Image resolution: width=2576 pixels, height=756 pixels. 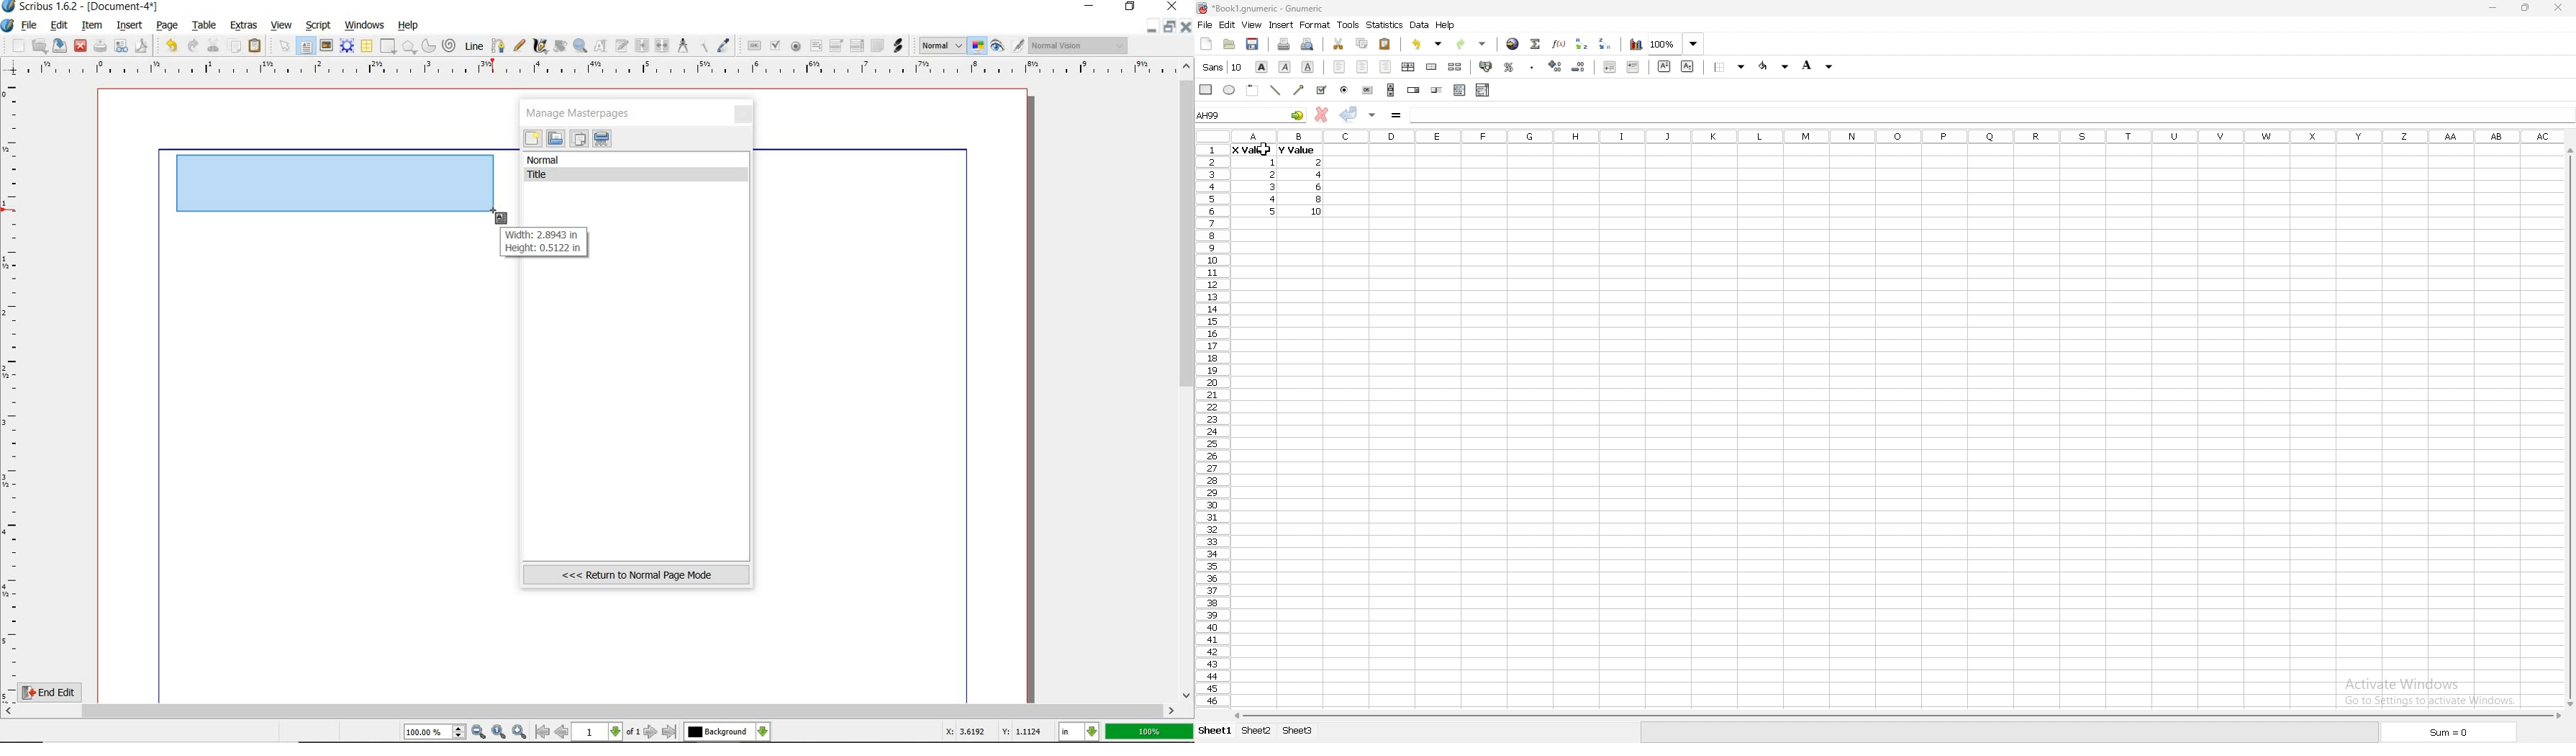 What do you see at coordinates (1318, 211) in the screenshot?
I see `value` at bounding box center [1318, 211].